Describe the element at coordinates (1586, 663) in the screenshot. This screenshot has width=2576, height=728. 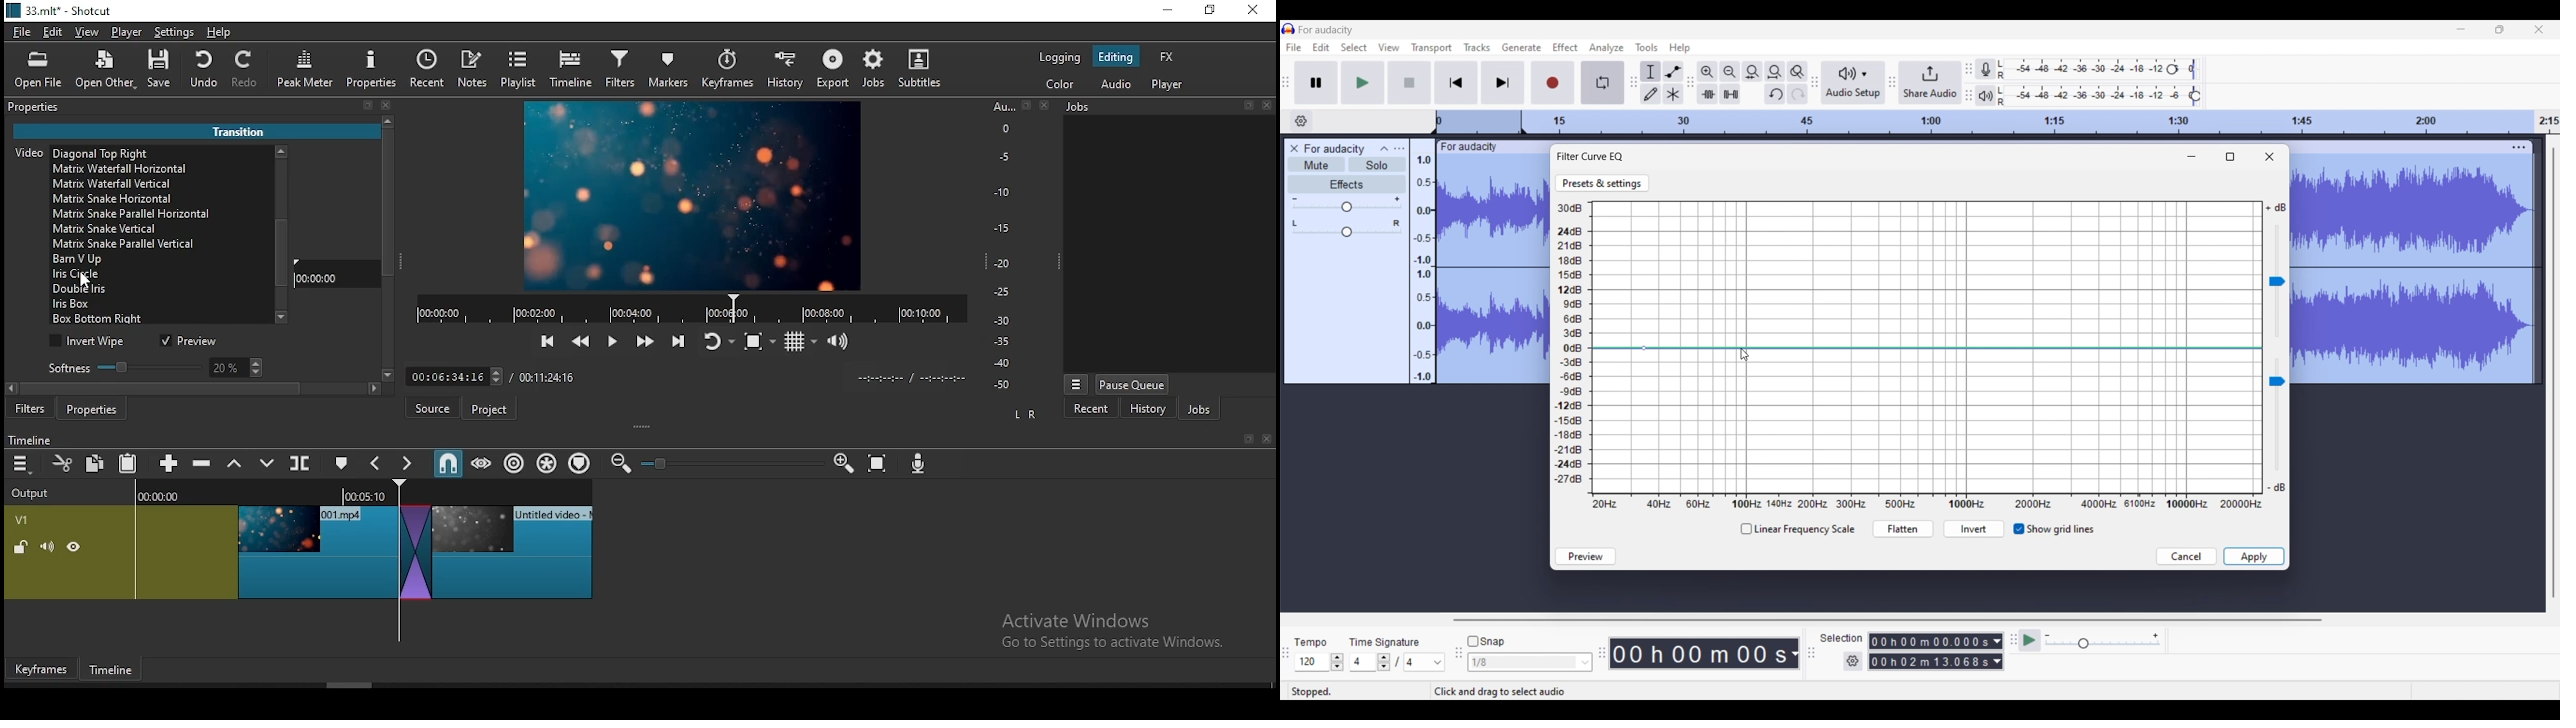
I see `Snap option` at that location.